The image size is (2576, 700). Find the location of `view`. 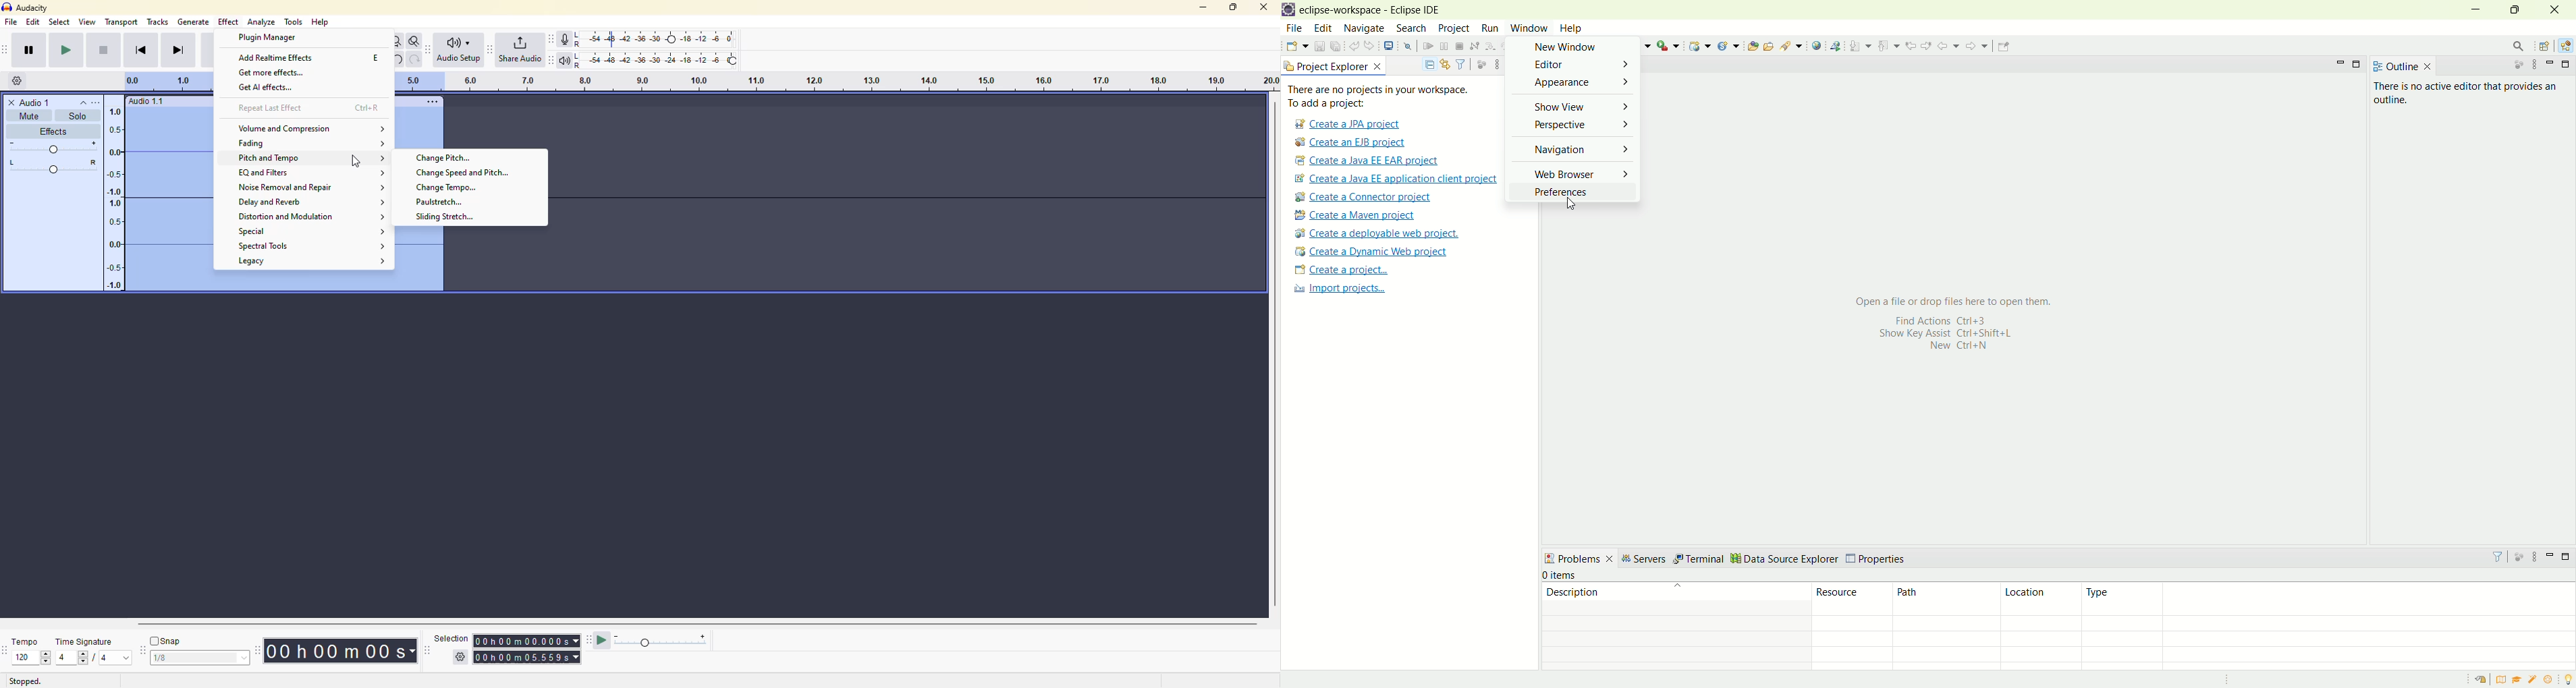

view is located at coordinates (88, 21).